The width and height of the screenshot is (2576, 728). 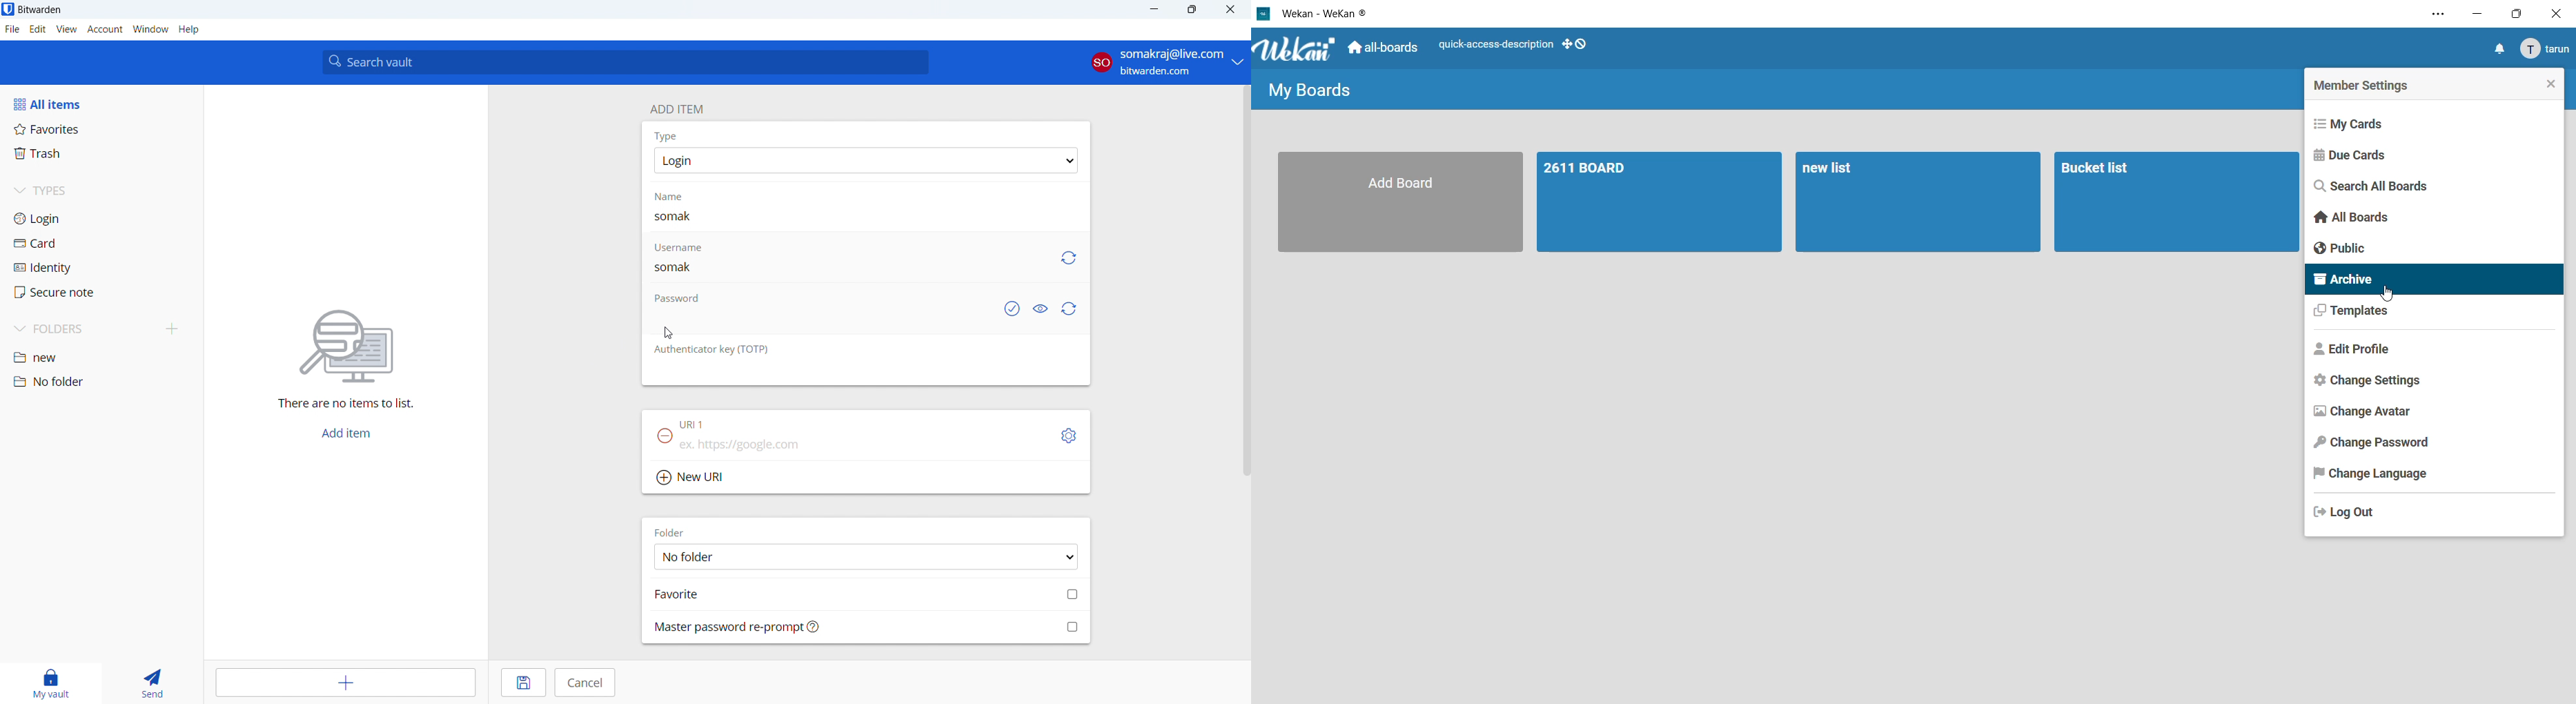 I want to click on search vault, so click(x=625, y=62).